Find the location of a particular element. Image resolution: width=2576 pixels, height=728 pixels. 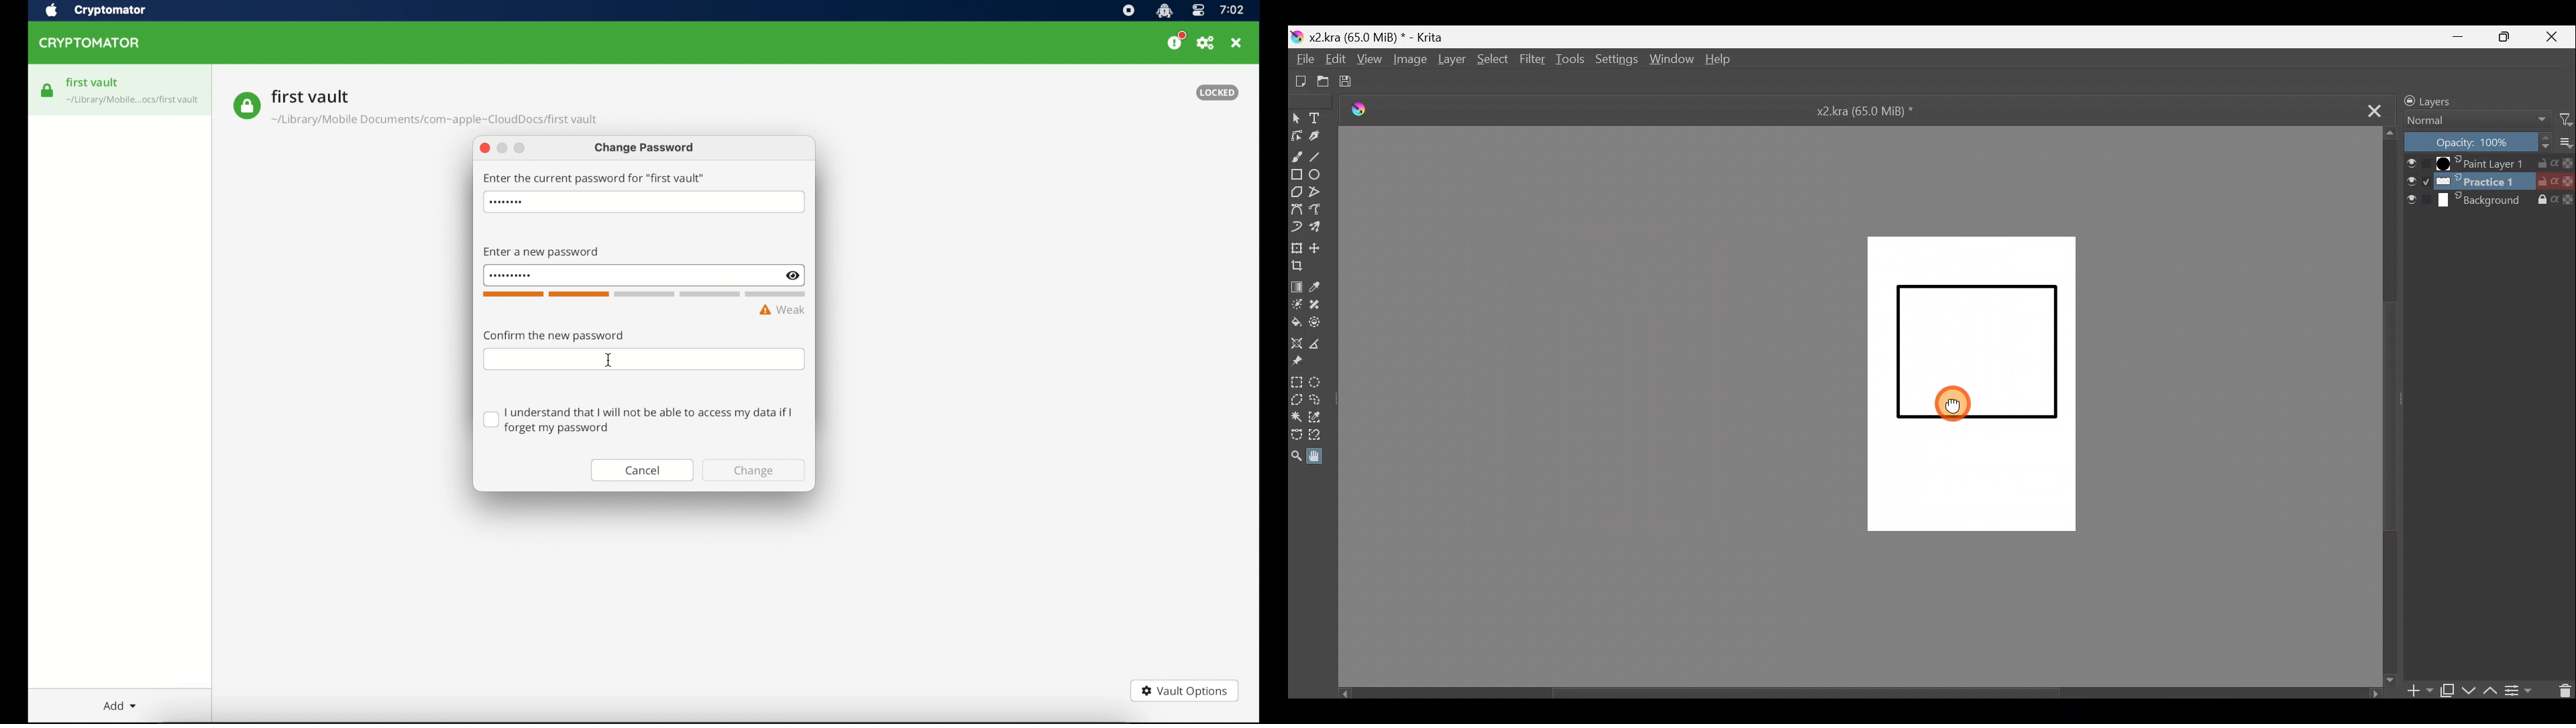

checkbox is located at coordinates (639, 420).